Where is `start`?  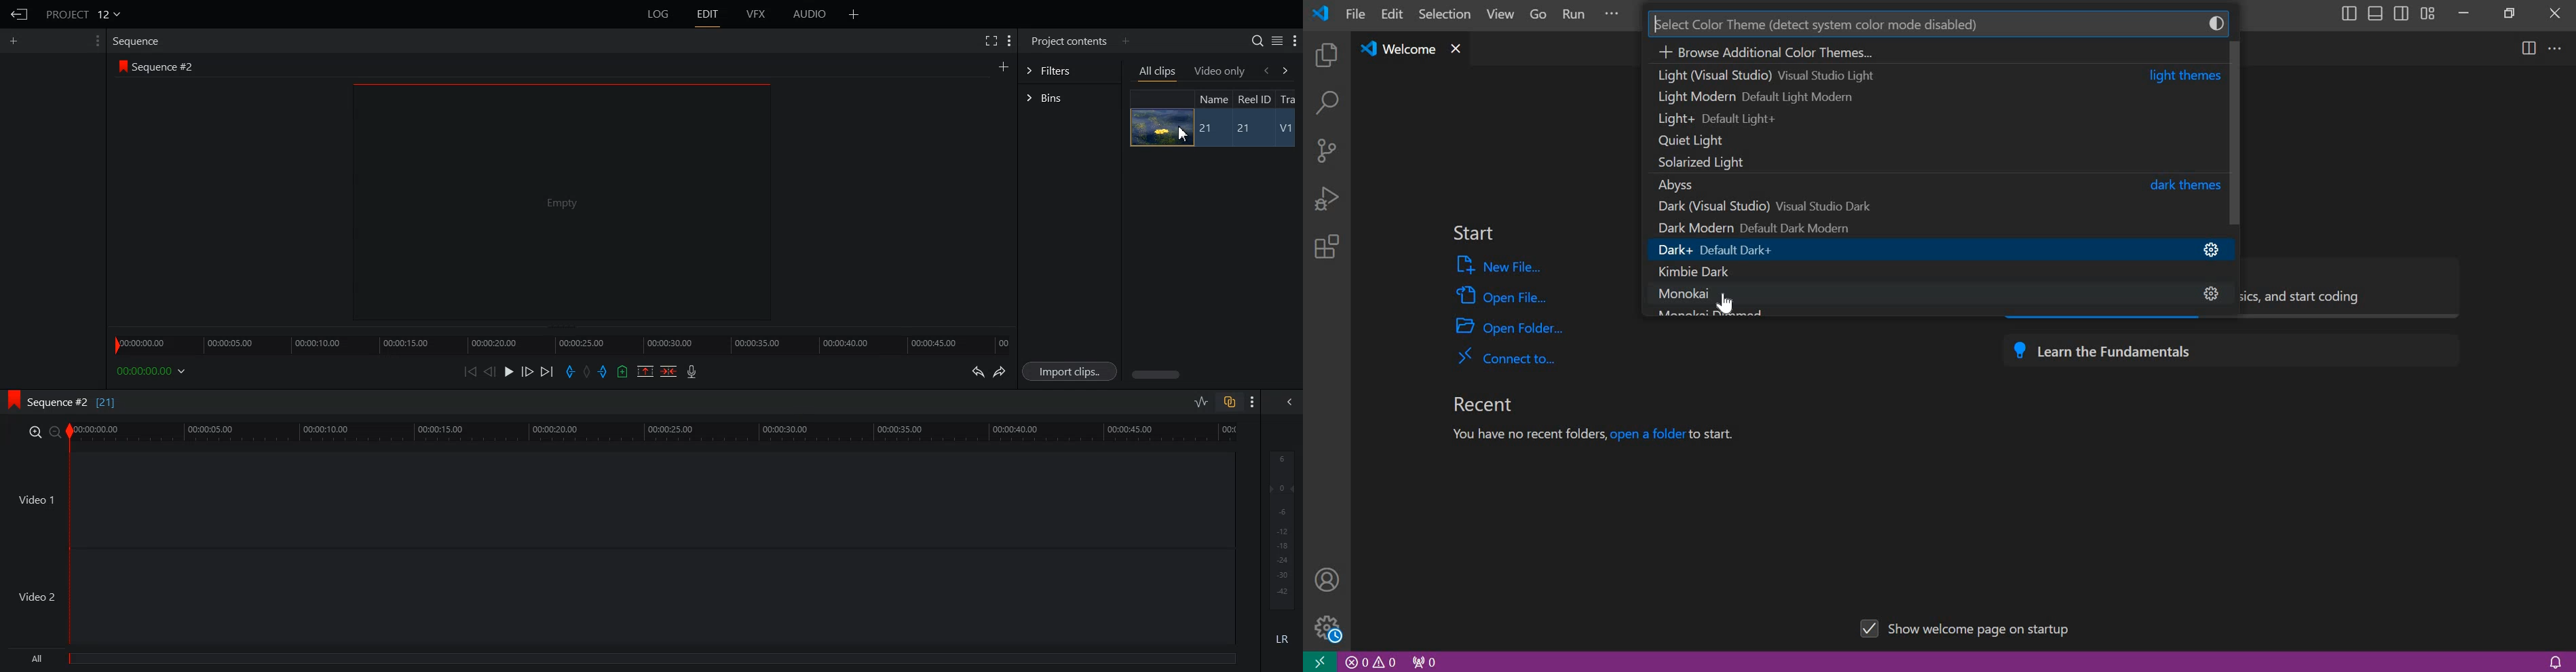
start is located at coordinates (1473, 234).